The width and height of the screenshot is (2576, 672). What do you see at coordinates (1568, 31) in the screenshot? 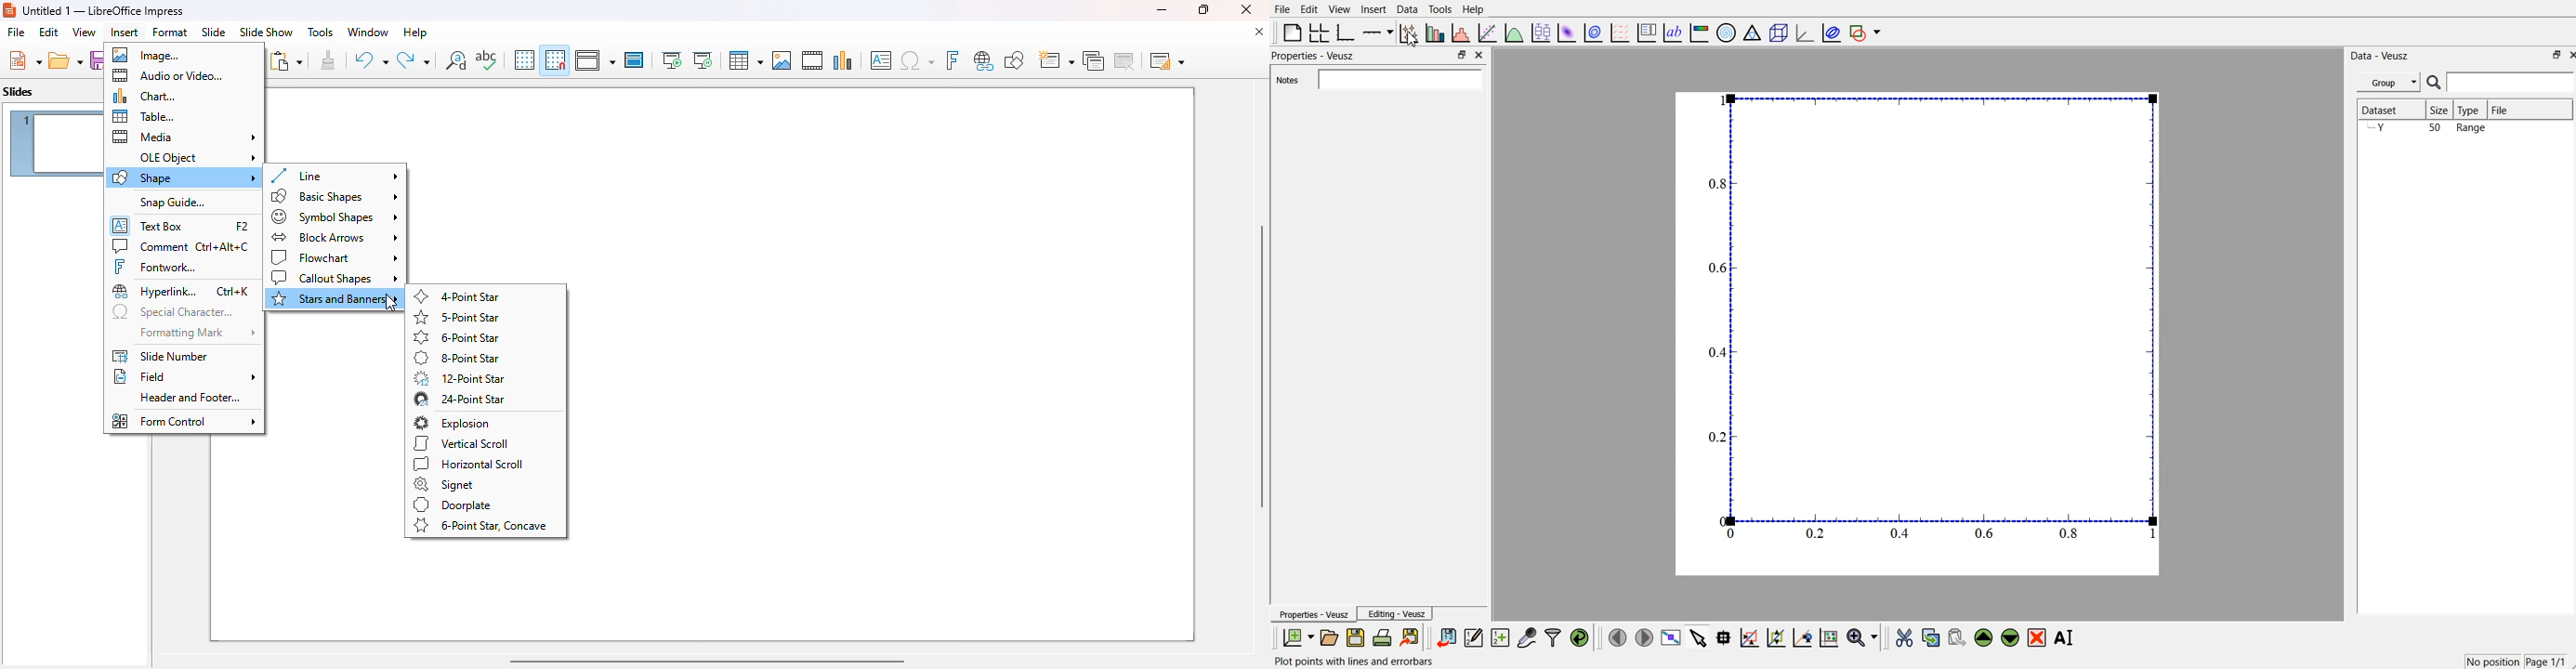
I see `plot 2d datasets as image` at bounding box center [1568, 31].